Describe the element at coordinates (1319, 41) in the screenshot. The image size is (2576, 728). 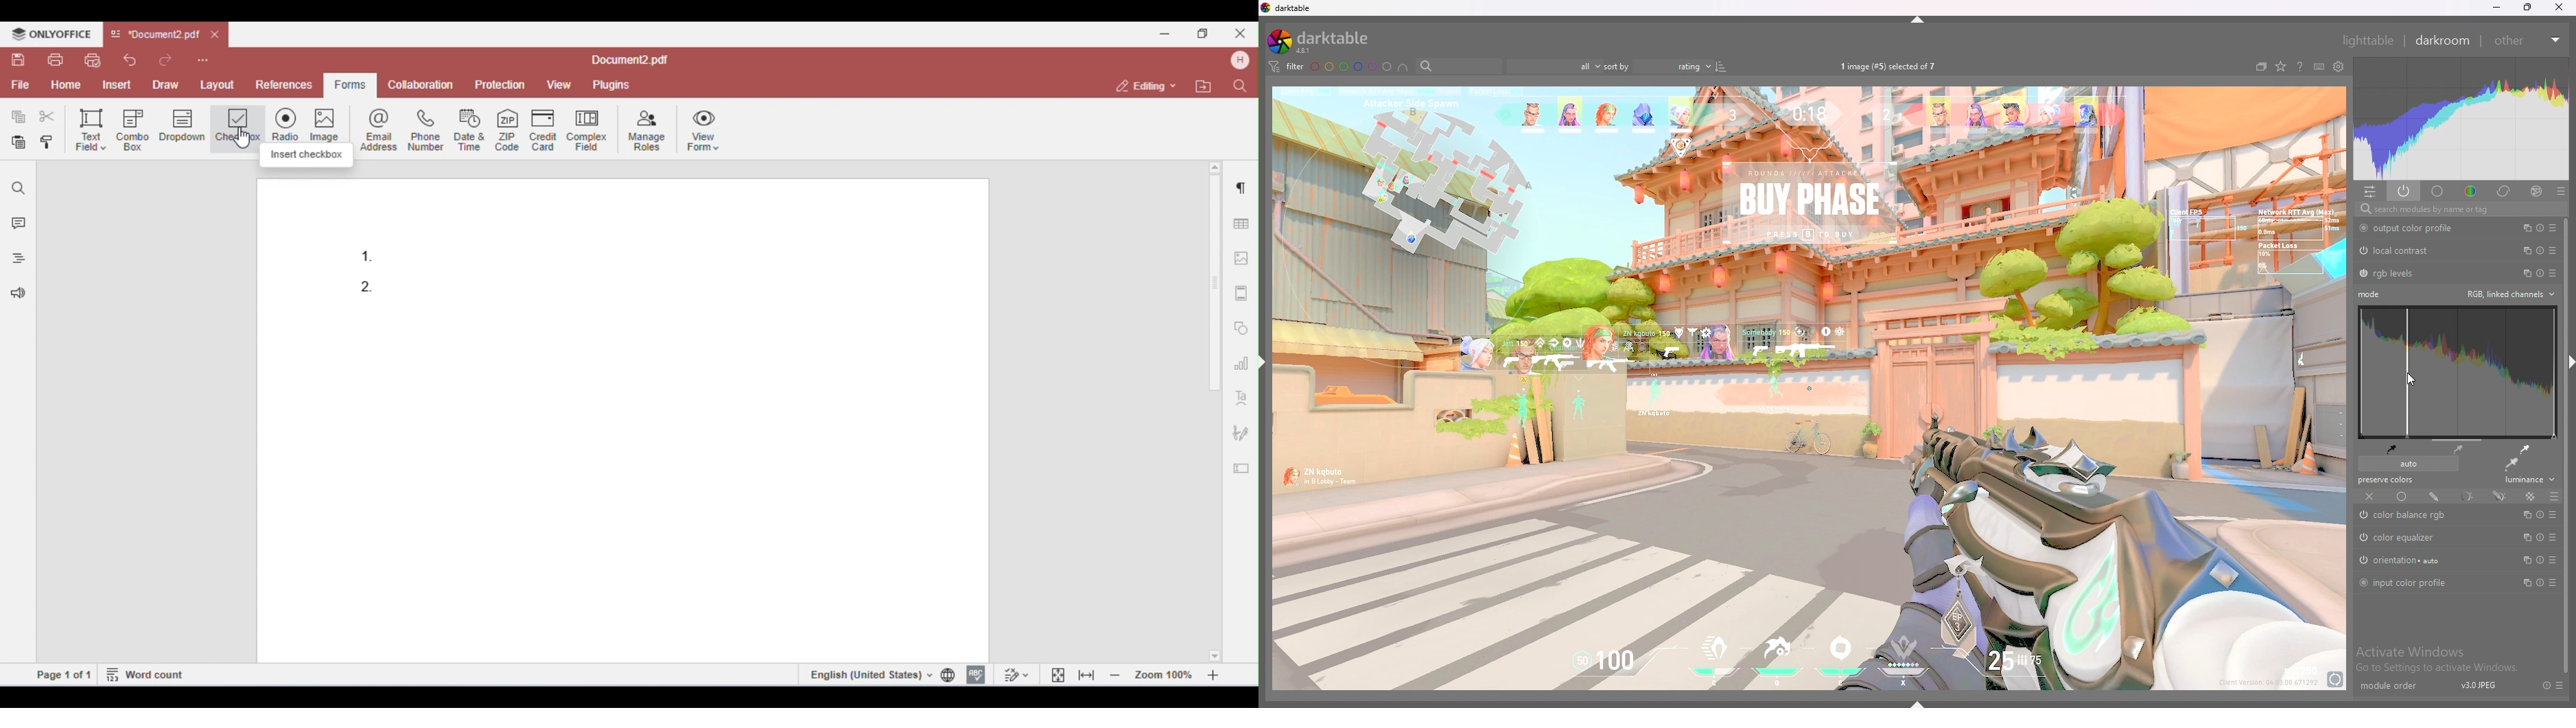
I see `darktable` at that location.